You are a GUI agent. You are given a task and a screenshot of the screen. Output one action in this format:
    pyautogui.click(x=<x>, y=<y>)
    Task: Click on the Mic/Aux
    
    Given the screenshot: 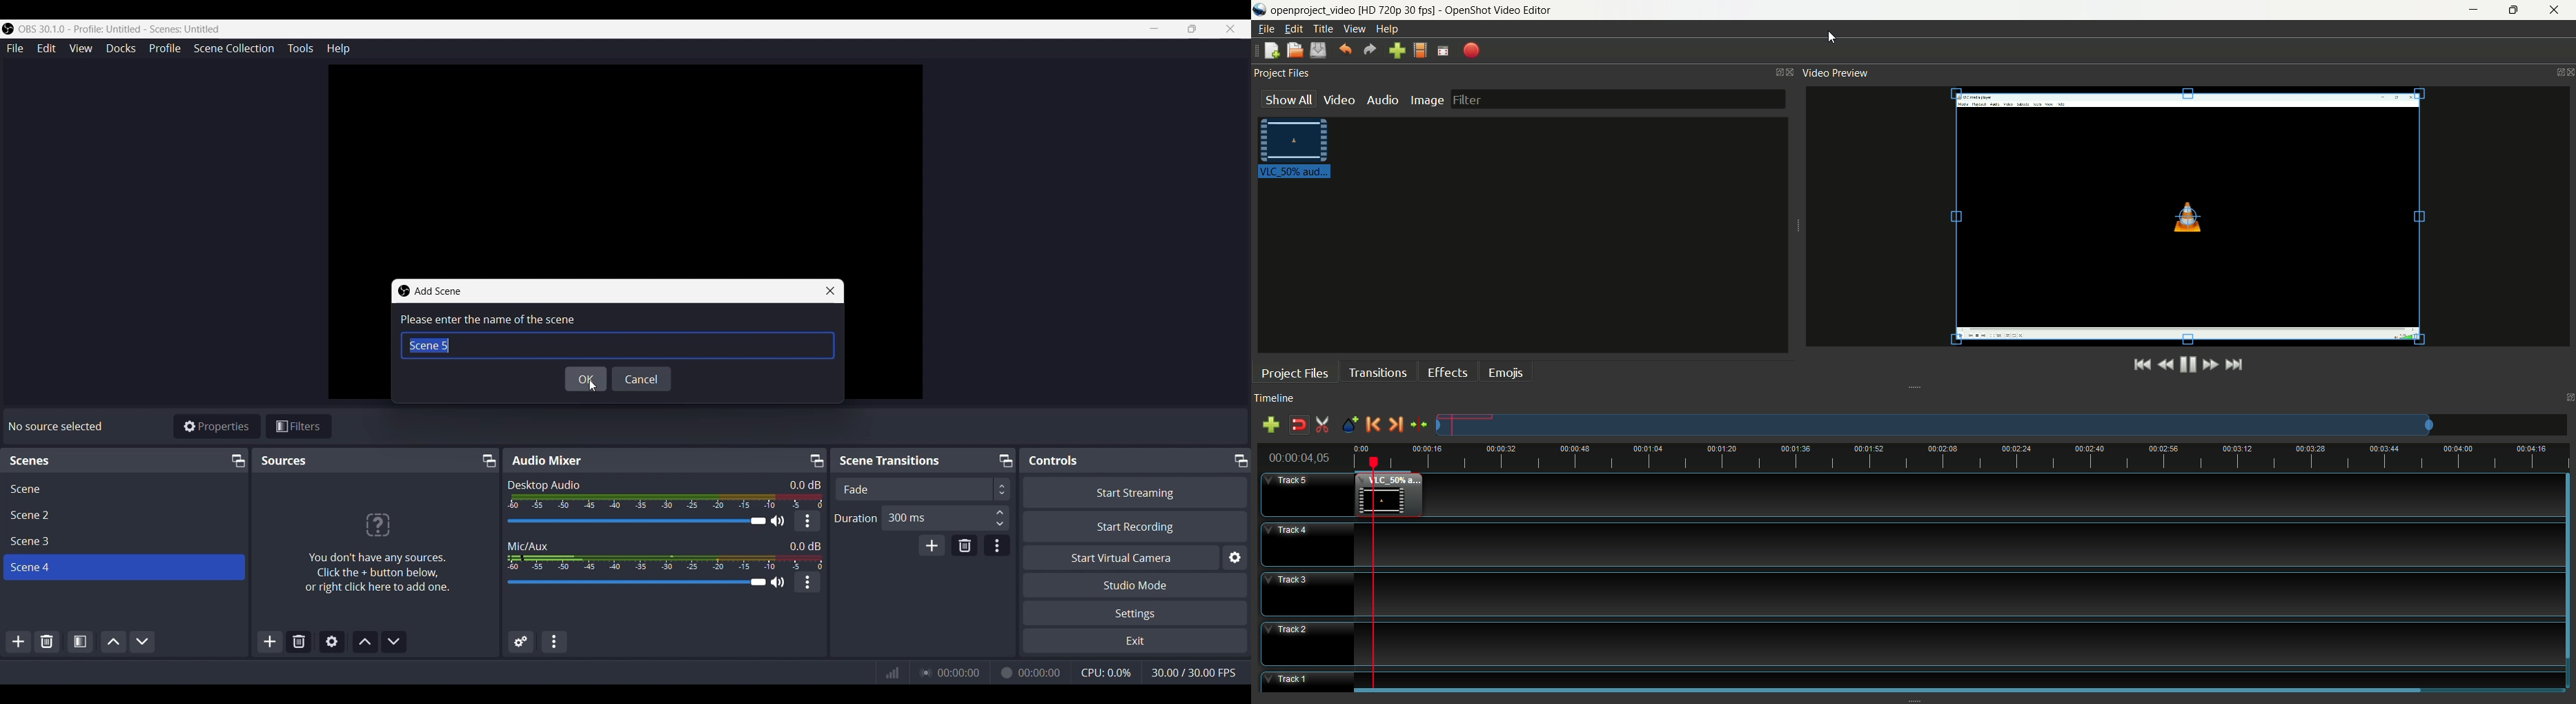 What is the action you would take?
    pyautogui.click(x=529, y=543)
    